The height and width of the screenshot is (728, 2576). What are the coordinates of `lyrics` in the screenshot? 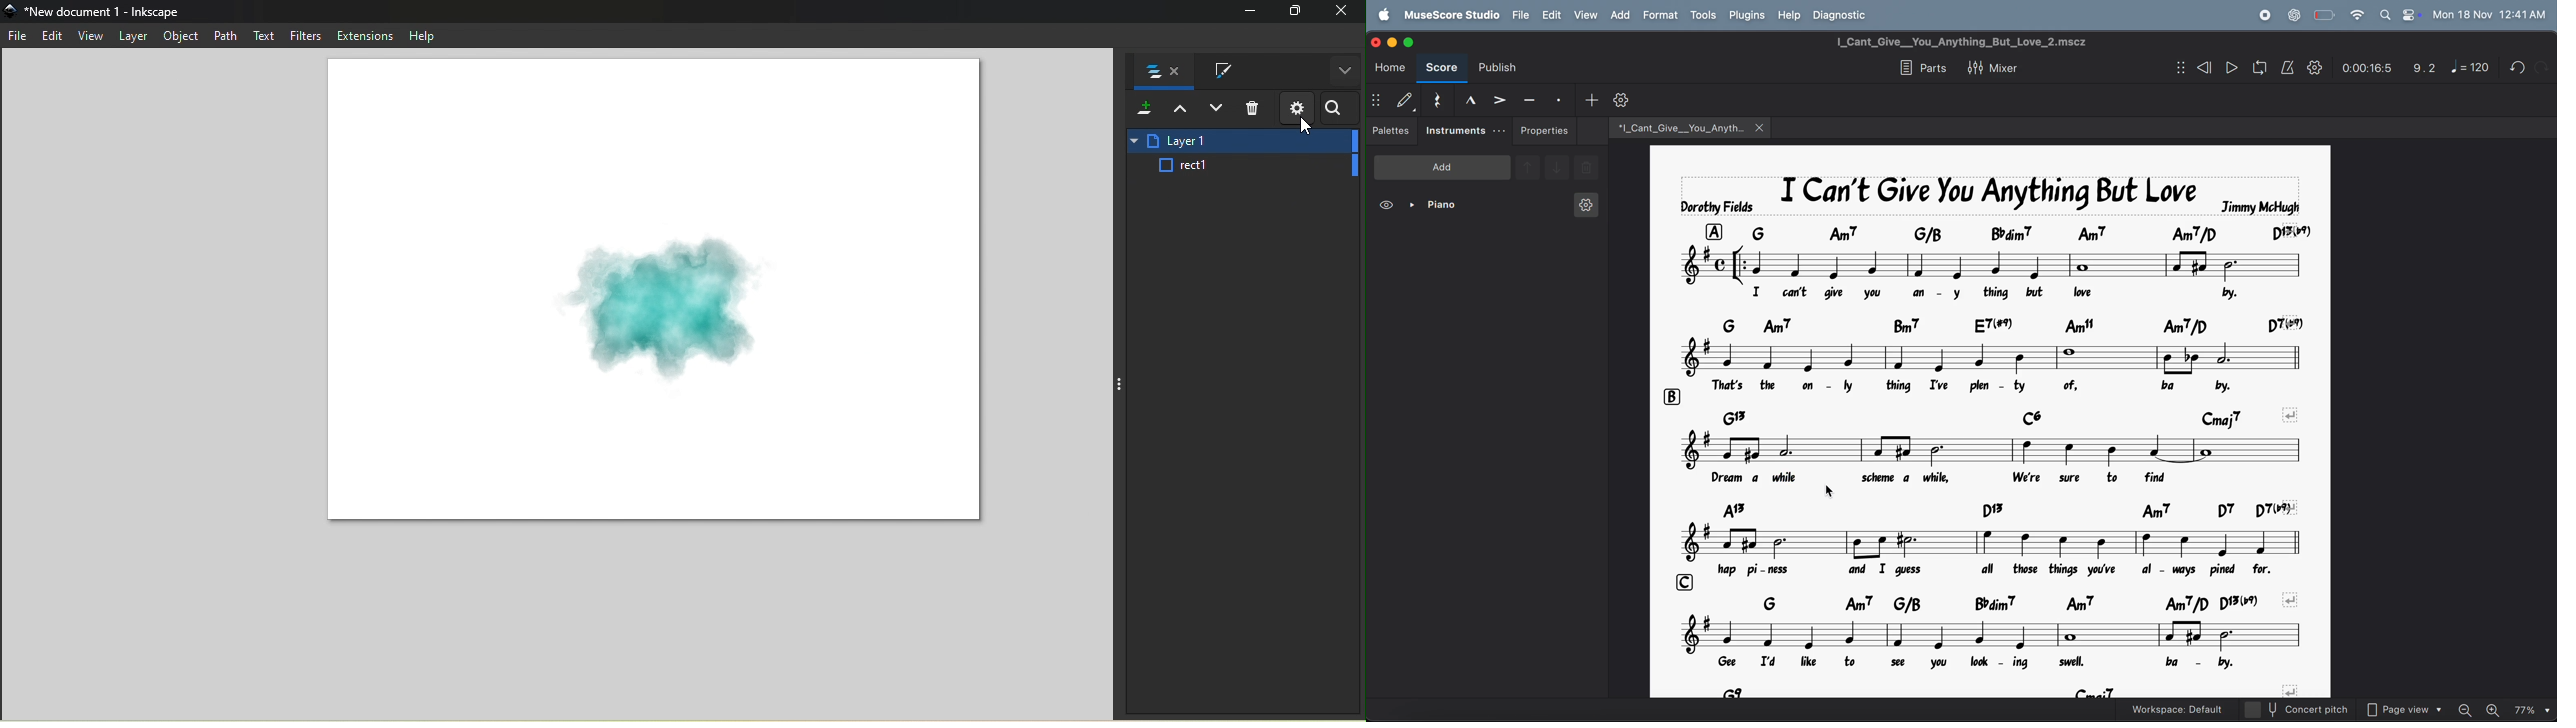 It's located at (2018, 573).